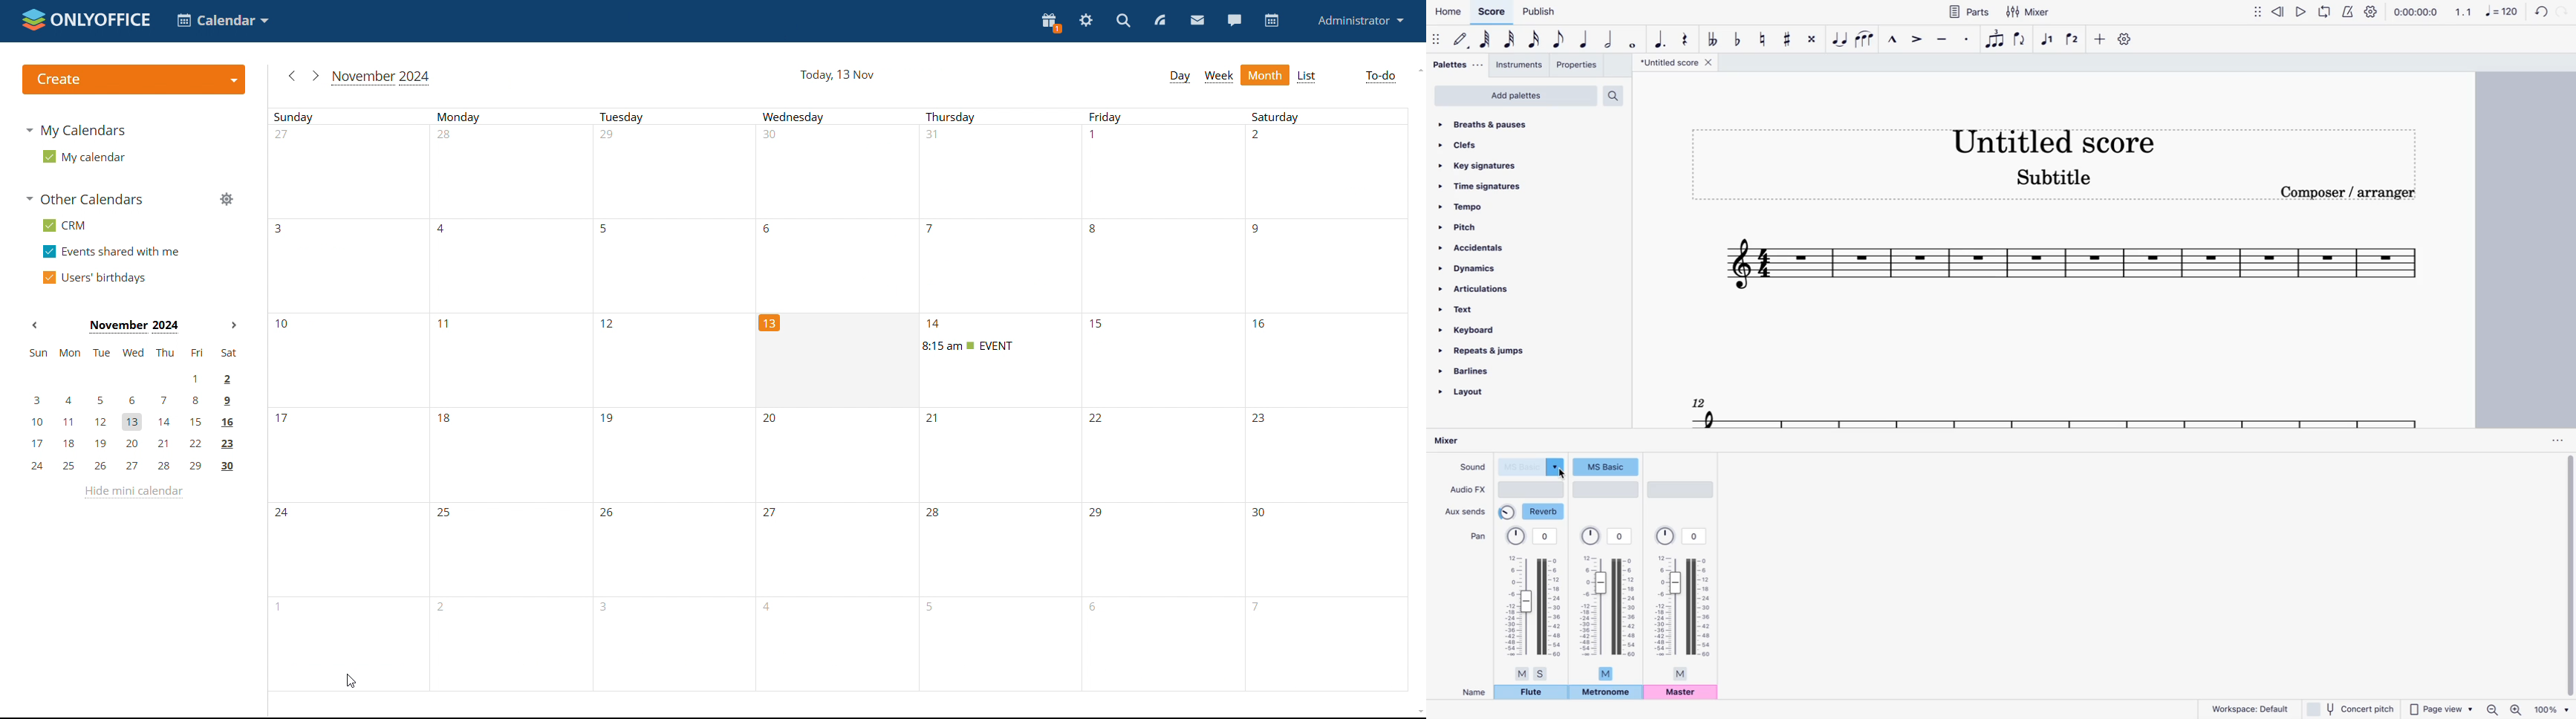 The height and width of the screenshot is (728, 2576). Describe the element at coordinates (2441, 707) in the screenshot. I see `page view` at that location.